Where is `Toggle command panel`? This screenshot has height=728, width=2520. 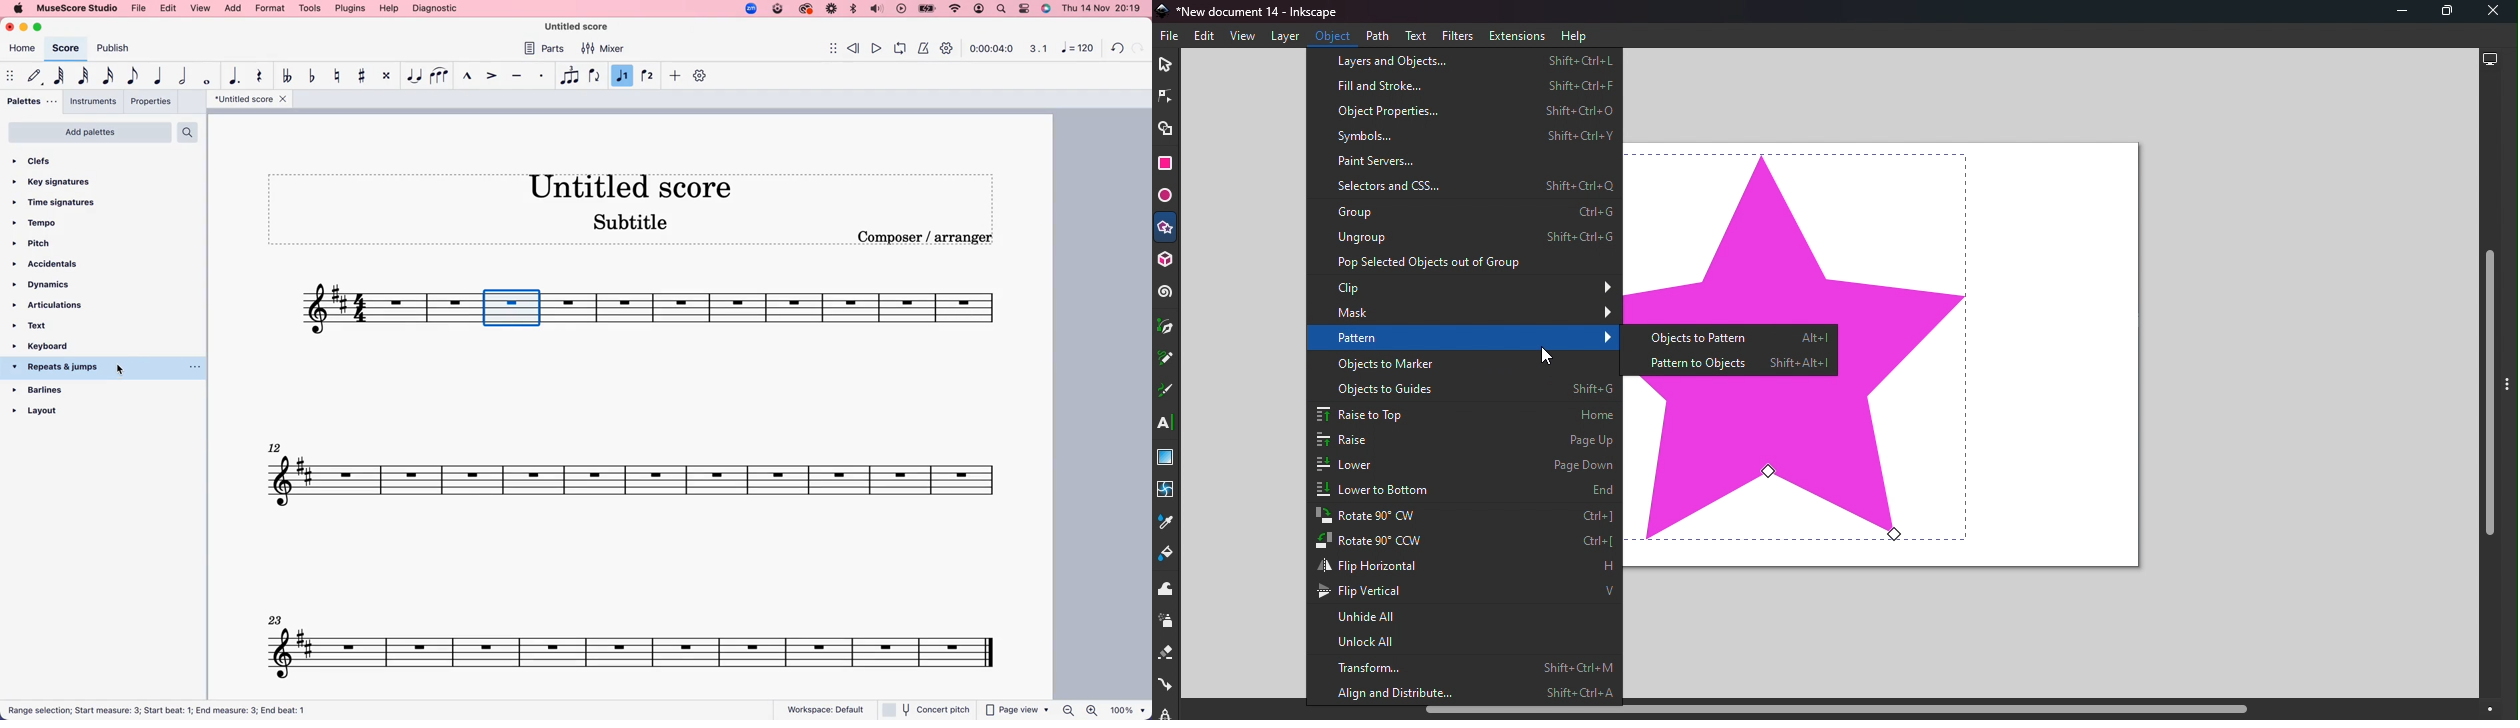 Toggle command panel is located at coordinates (2510, 395).